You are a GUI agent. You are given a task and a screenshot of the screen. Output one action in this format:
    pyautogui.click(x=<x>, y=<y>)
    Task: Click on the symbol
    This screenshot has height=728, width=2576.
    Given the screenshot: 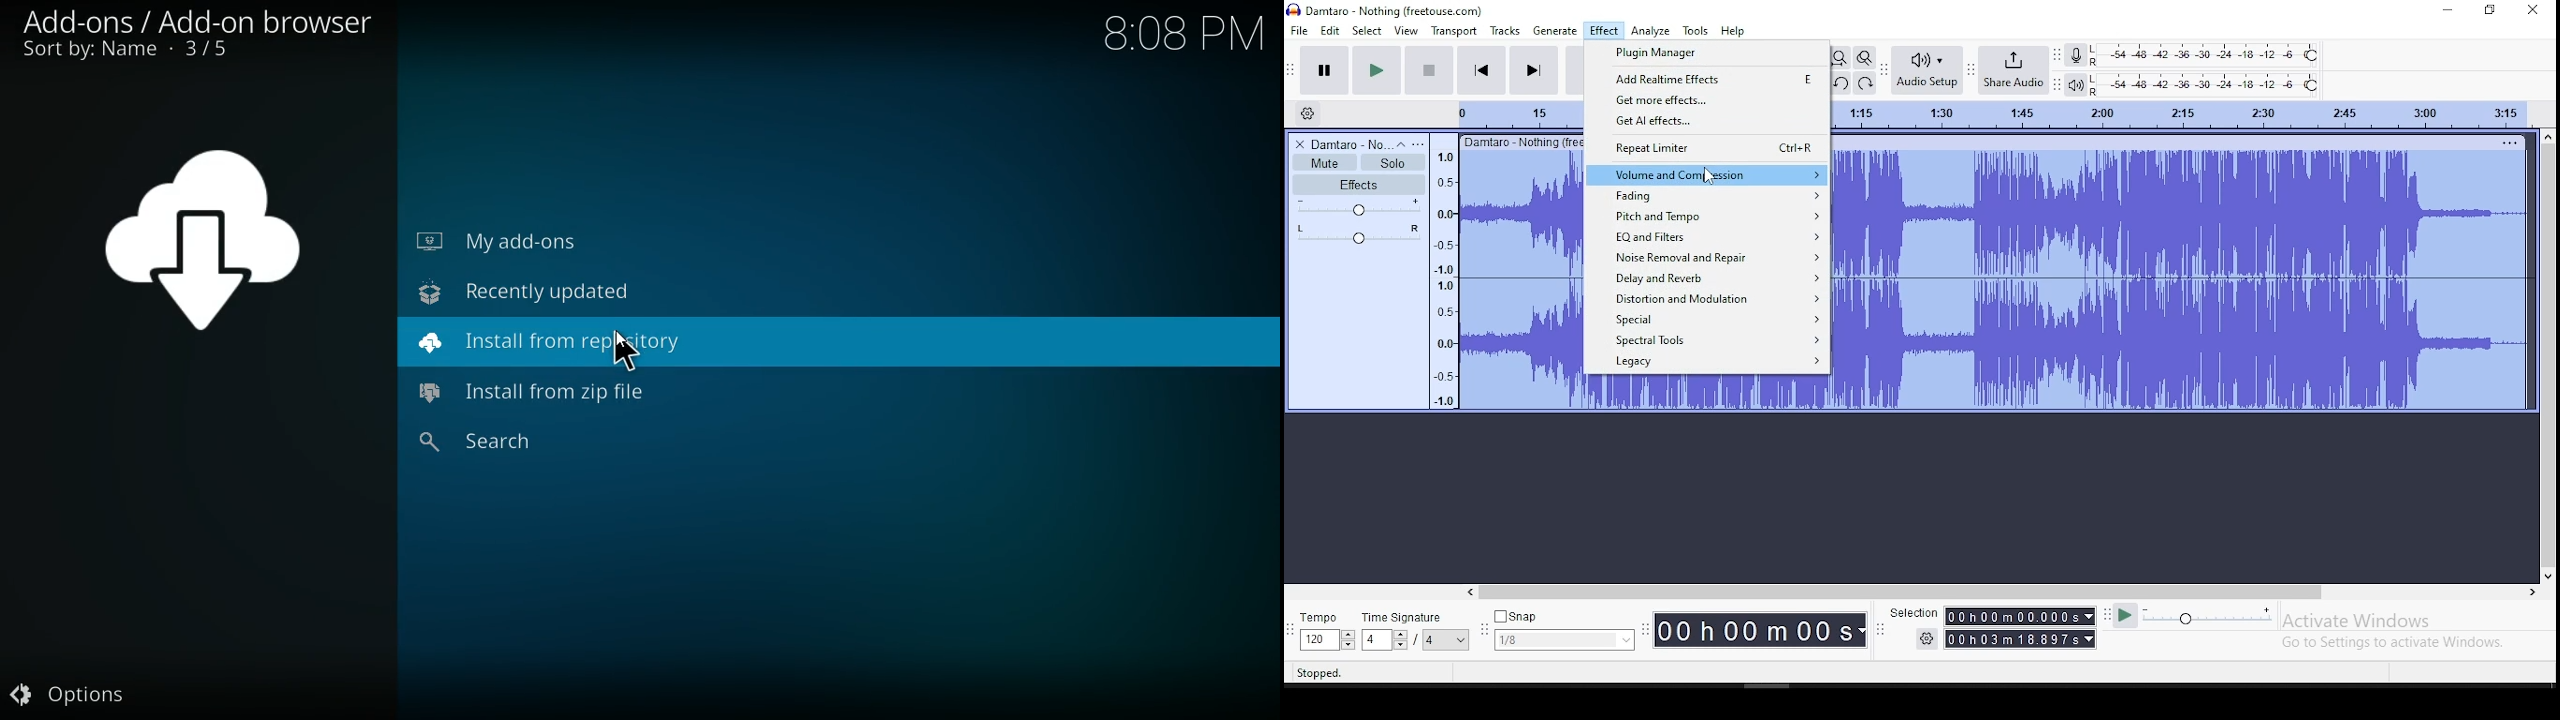 What is the action you would take?
    pyautogui.click(x=204, y=232)
    